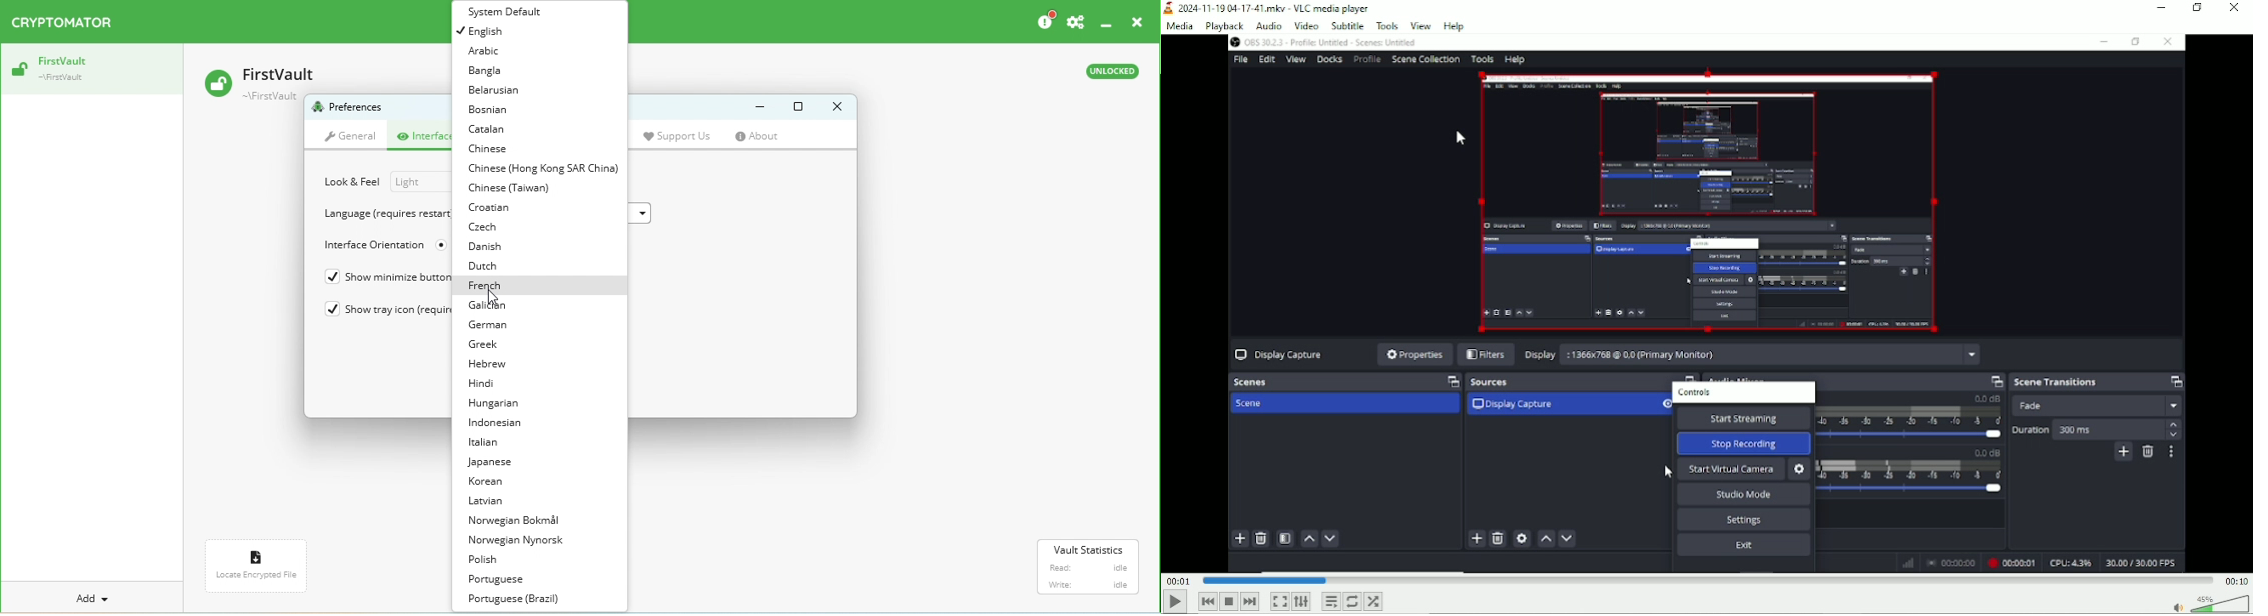  What do you see at coordinates (1708, 304) in the screenshot?
I see `Video` at bounding box center [1708, 304].